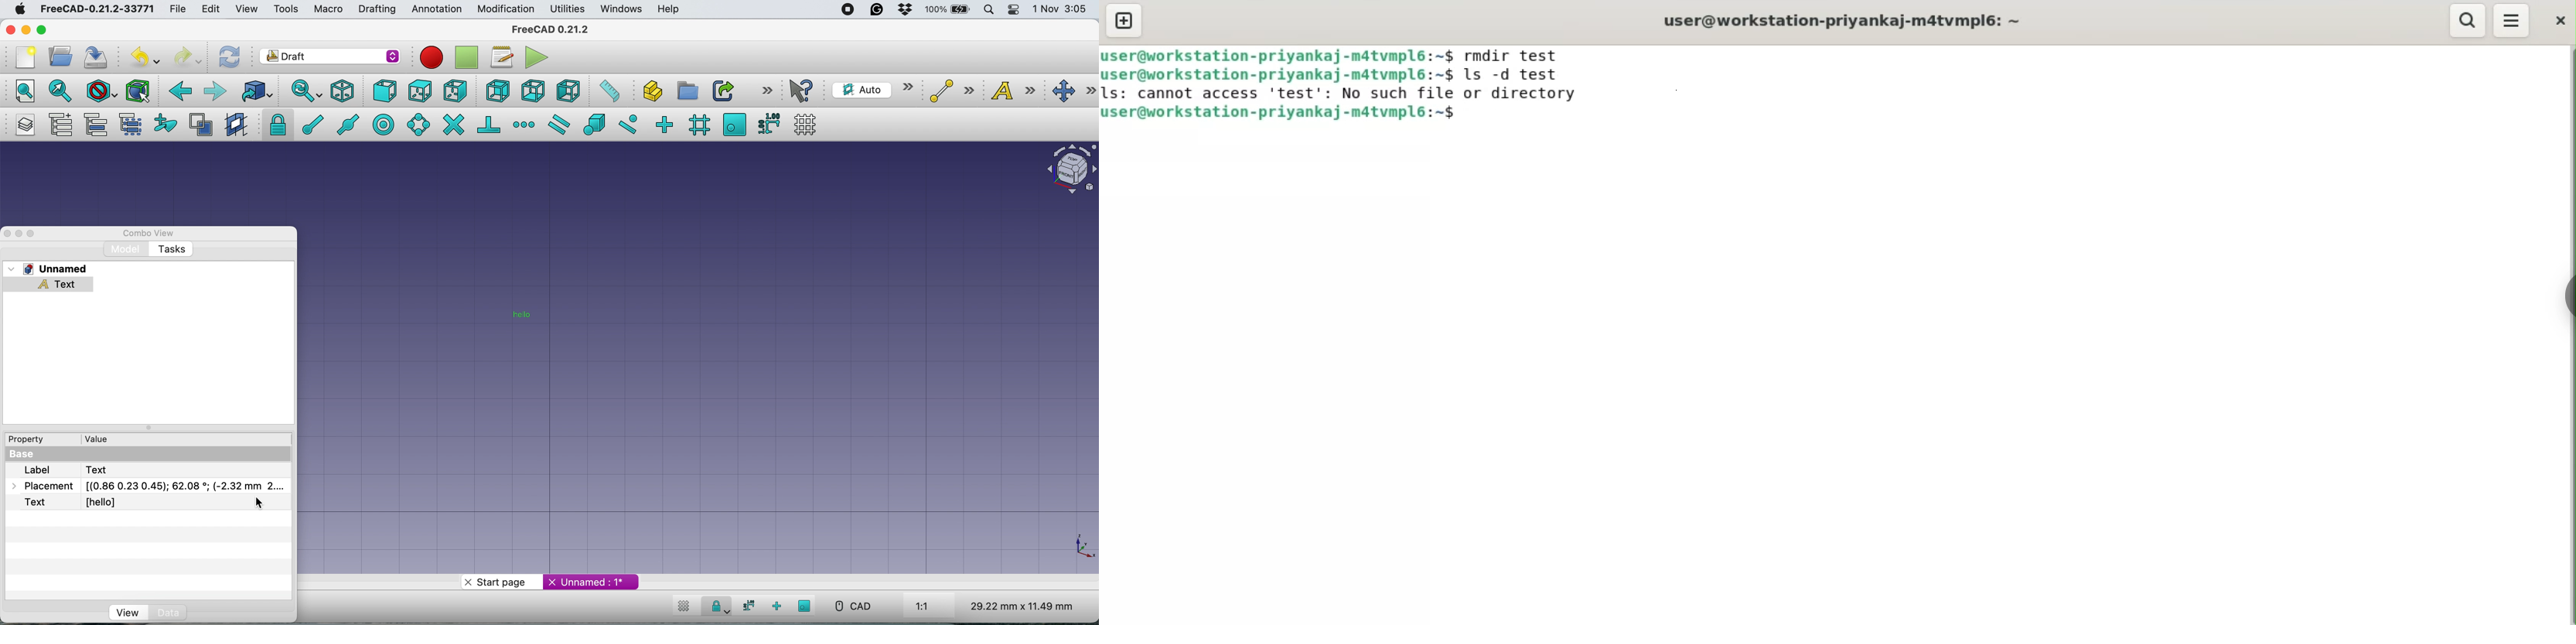  What do you see at coordinates (165, 125) in the screenshot?
I see `add to construction group` at bounding box center [165, 125].